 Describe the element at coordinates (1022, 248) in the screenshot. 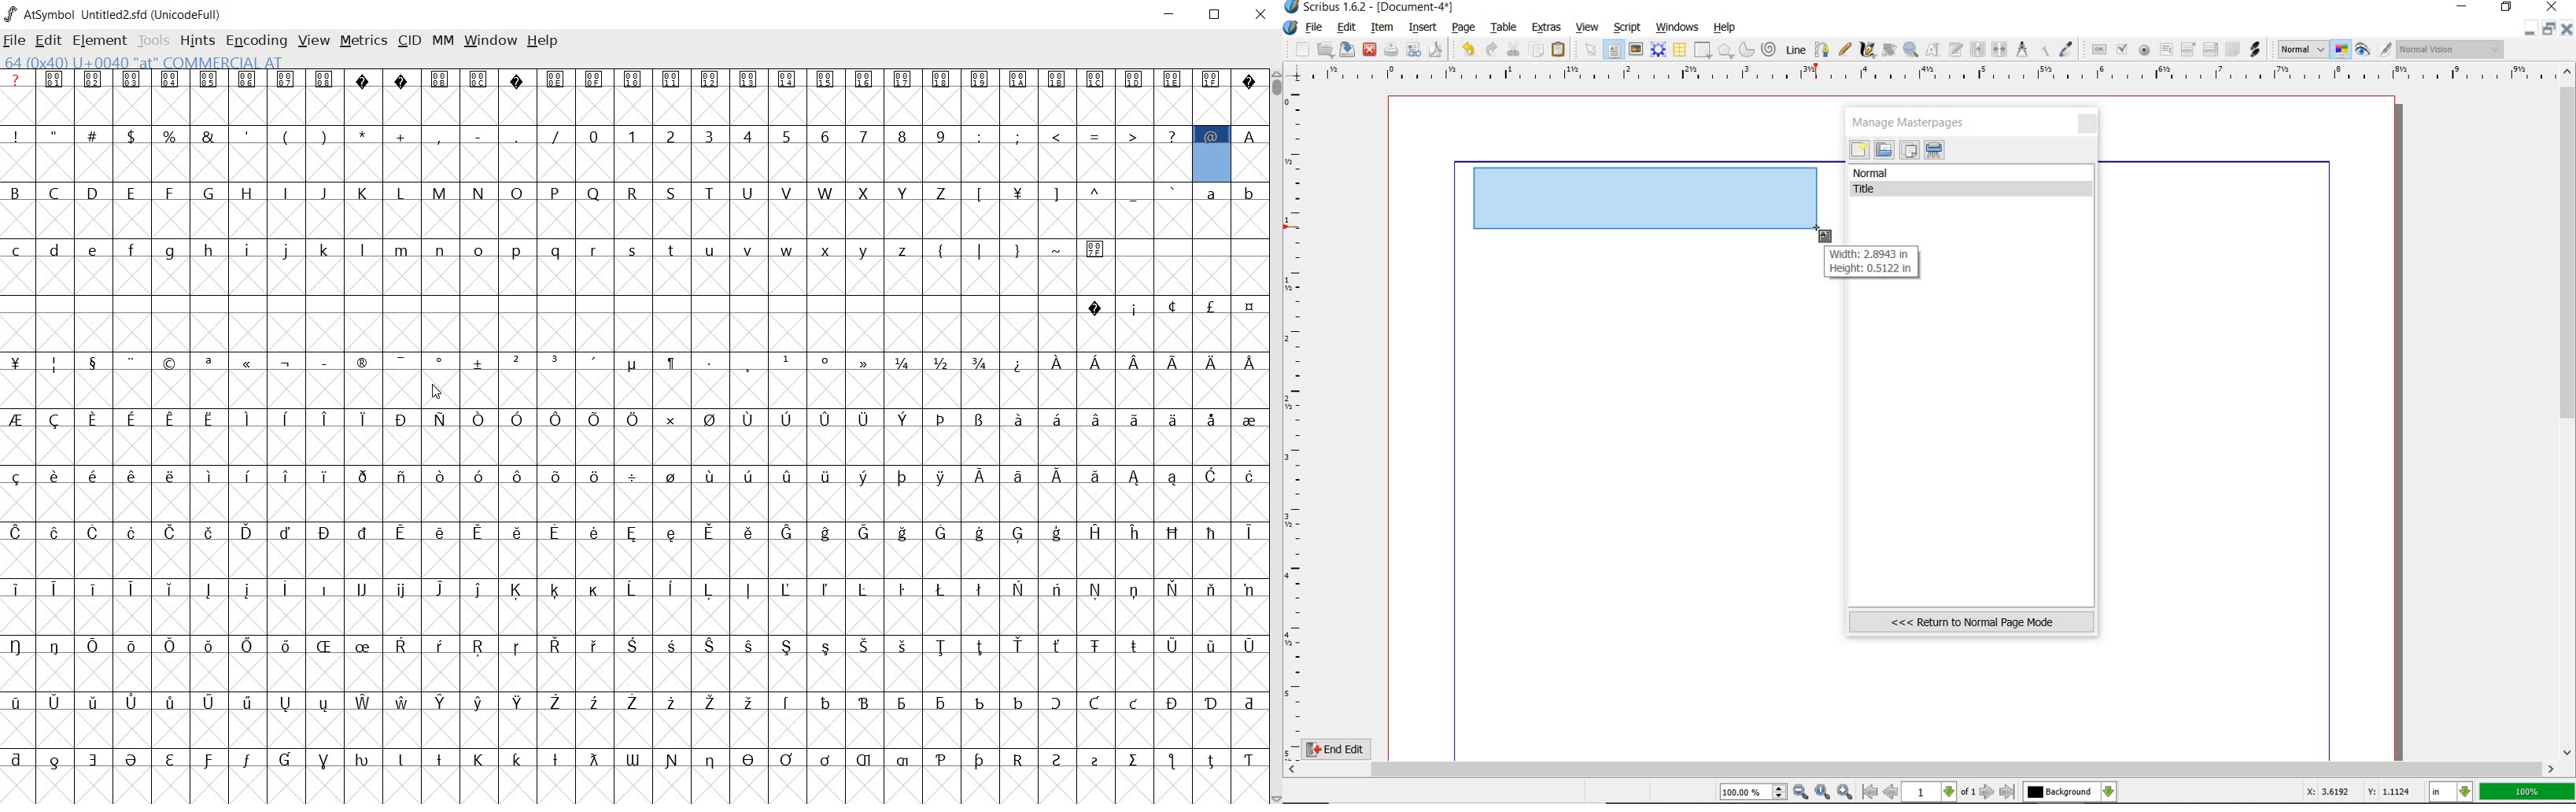

I see `symbols` at that location.